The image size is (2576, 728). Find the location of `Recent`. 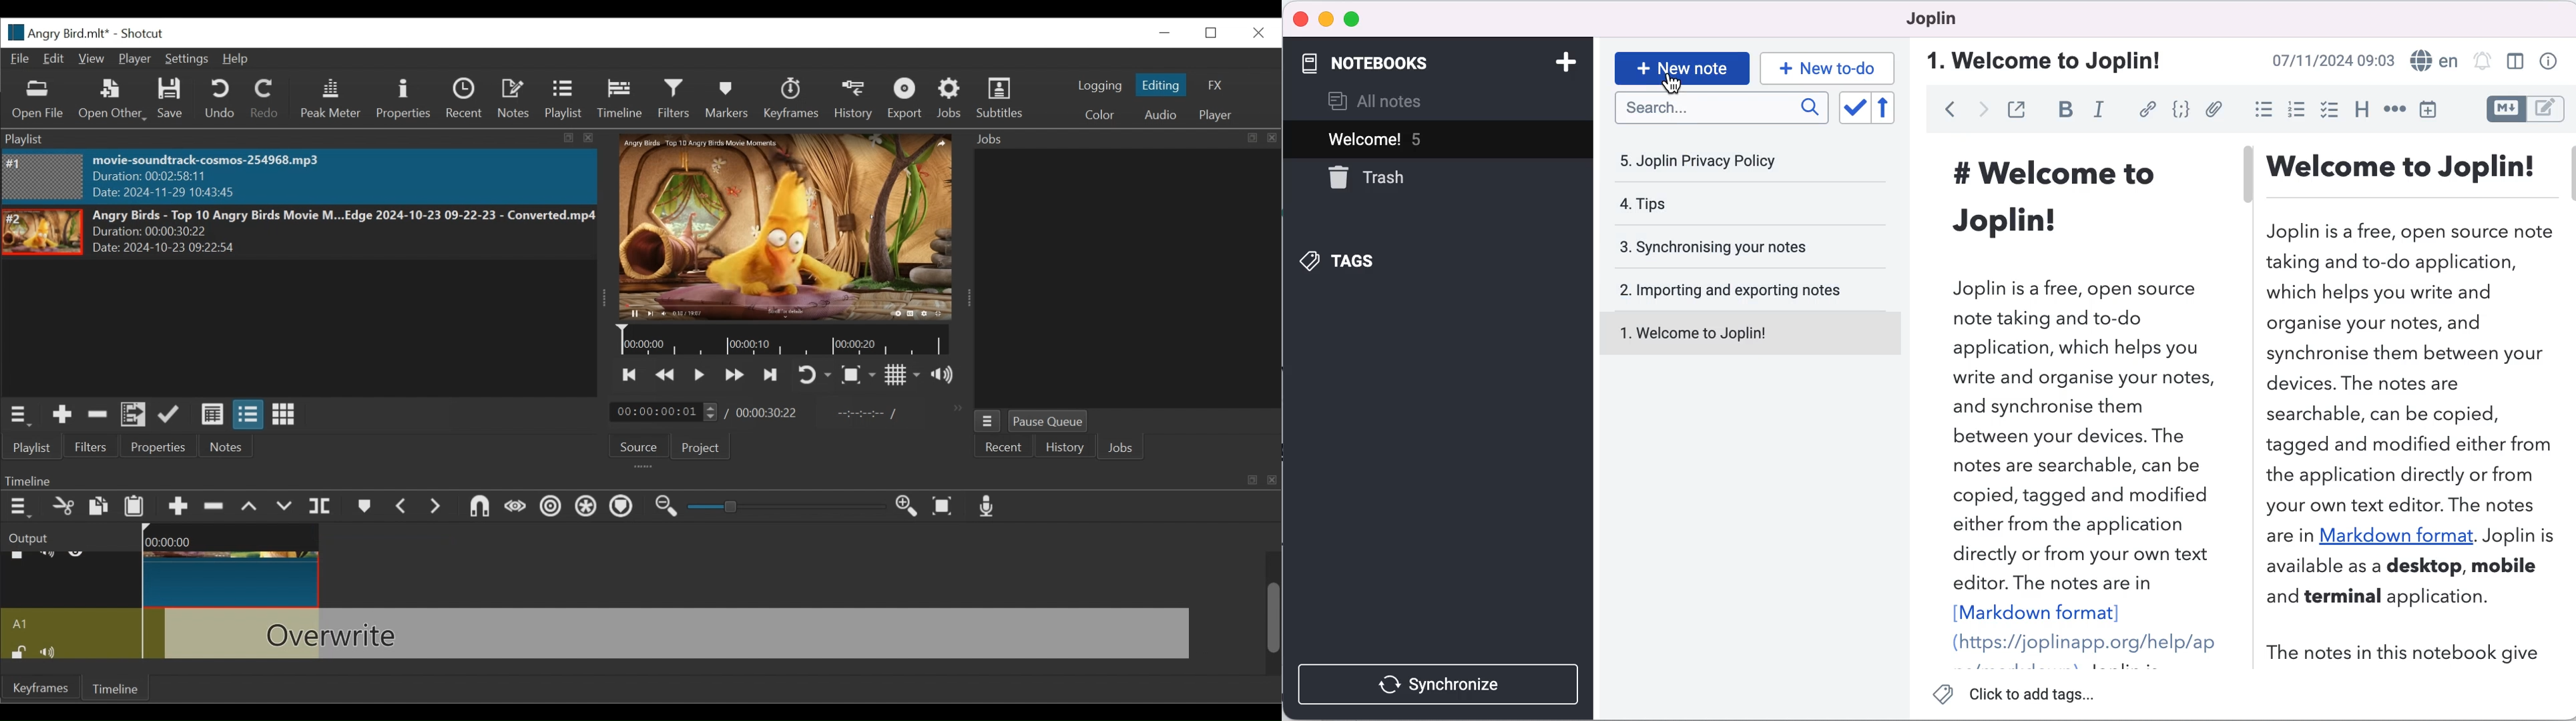

Recent is located at coordinates (1000, 449).